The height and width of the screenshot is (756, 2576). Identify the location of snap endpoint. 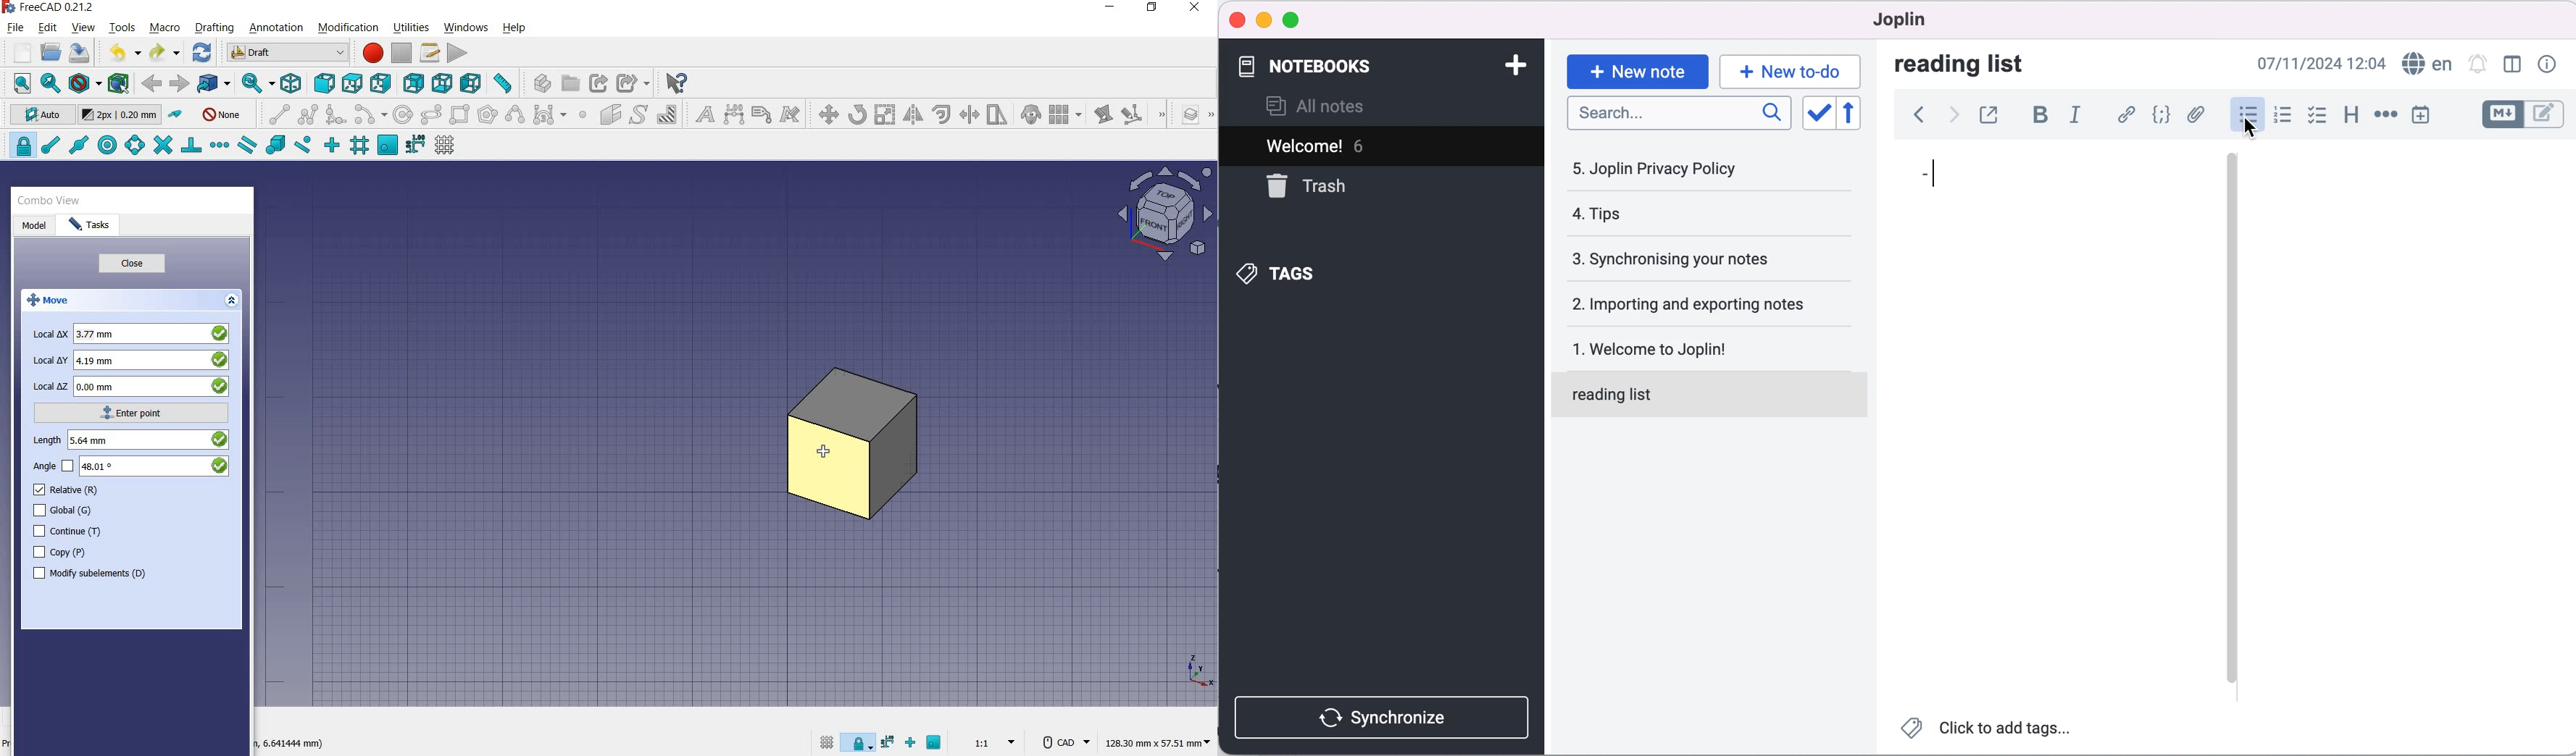
(51, 146).